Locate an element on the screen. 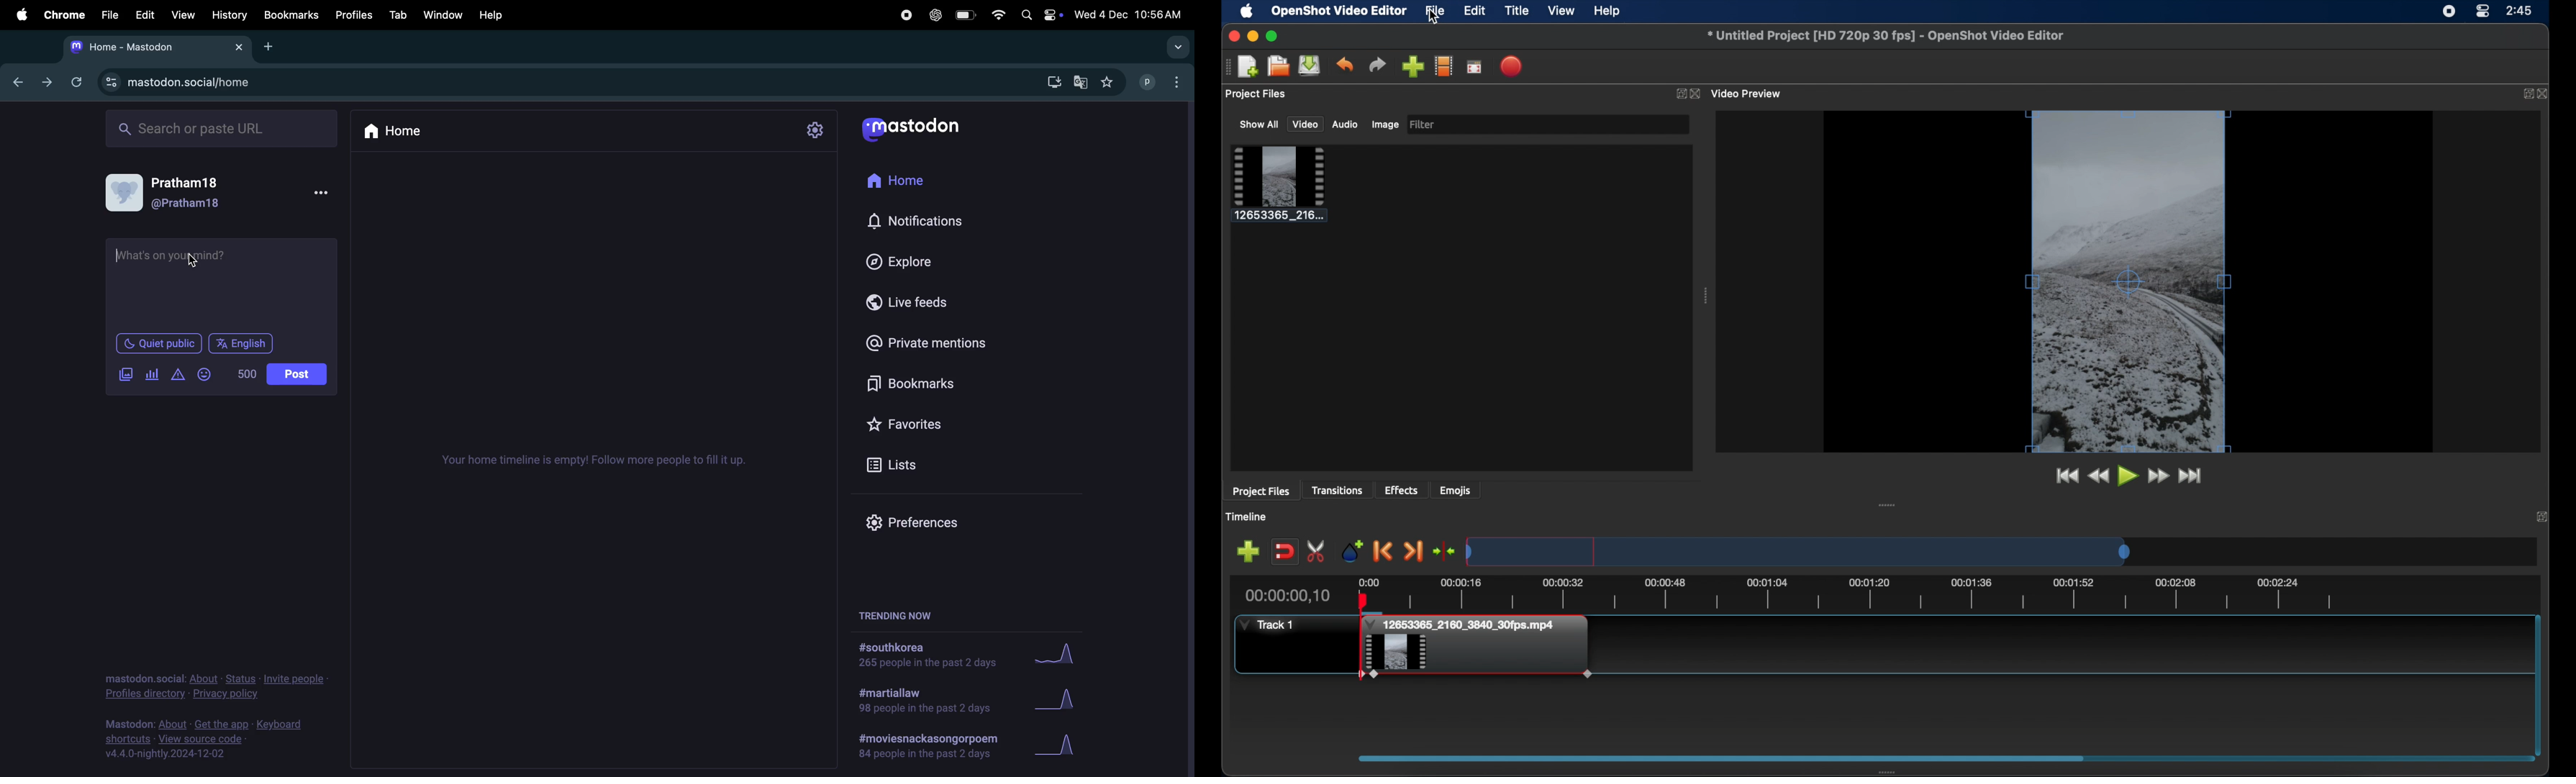 Image resolution: width=2576 pixels, height=784 pixels. Quiet public is located at coordinates (158, 343).